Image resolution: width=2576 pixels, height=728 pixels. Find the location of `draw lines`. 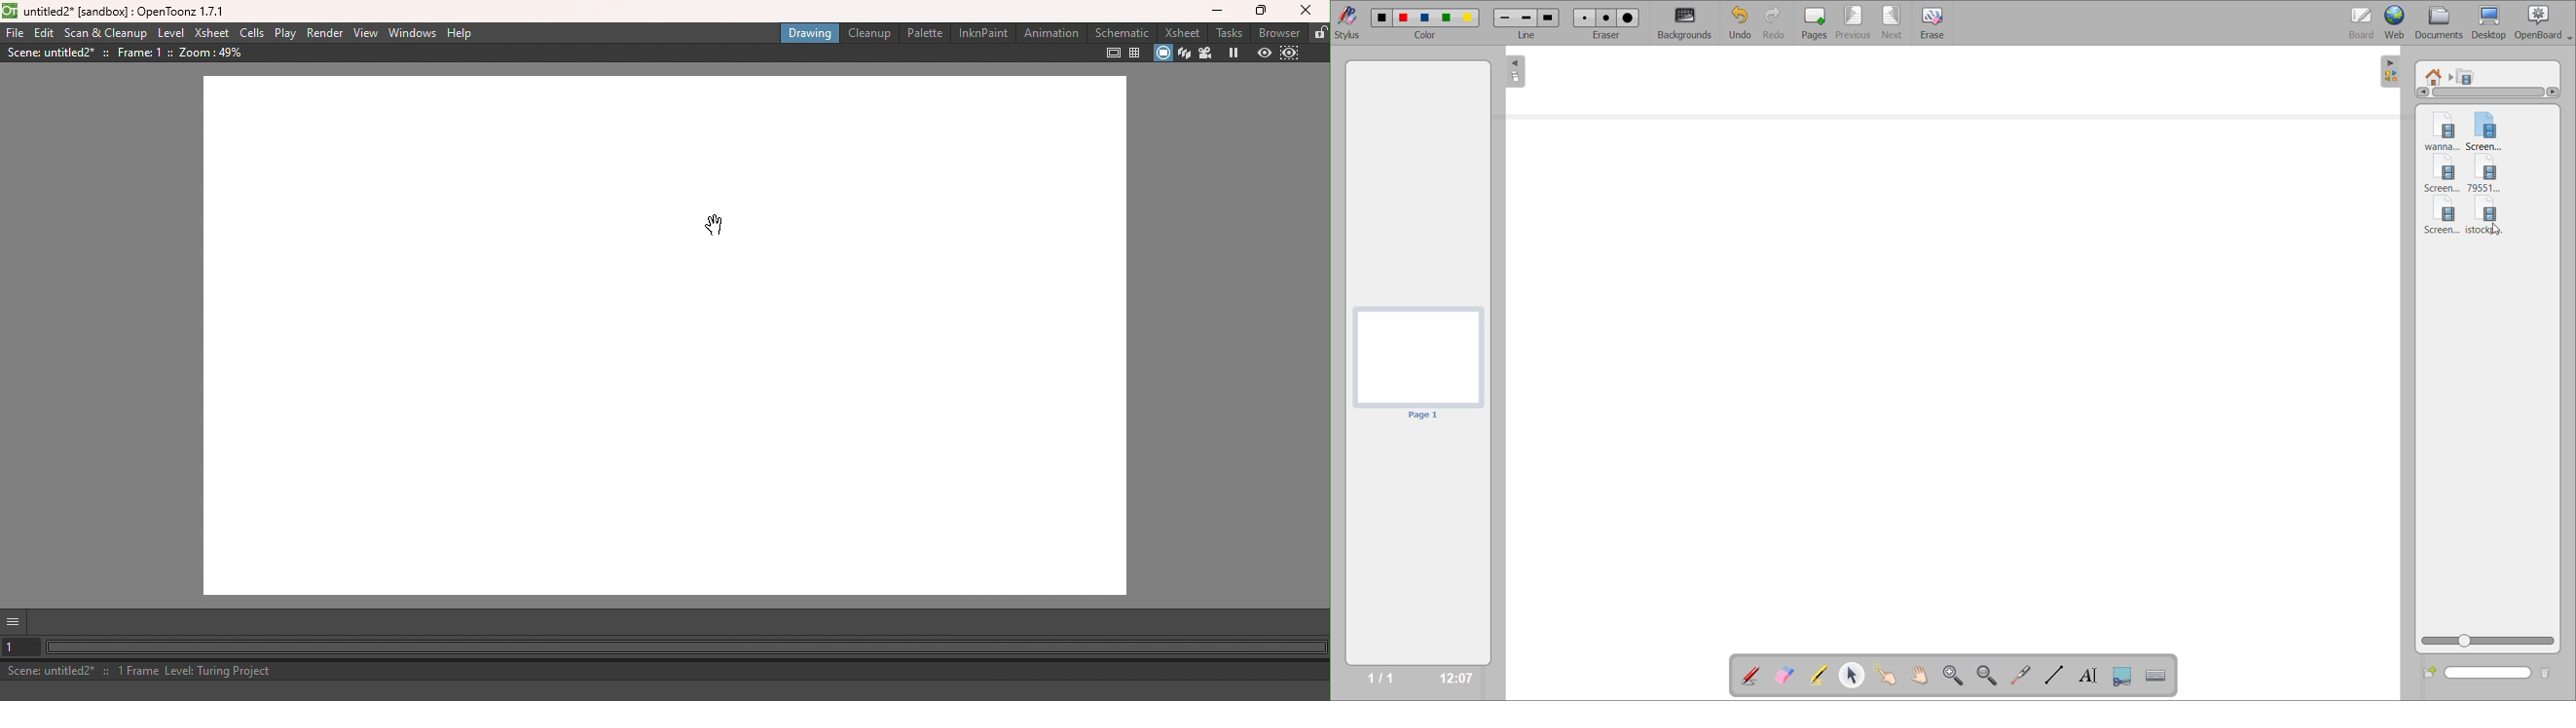

draw lines is located at coordinates (2055, 676).